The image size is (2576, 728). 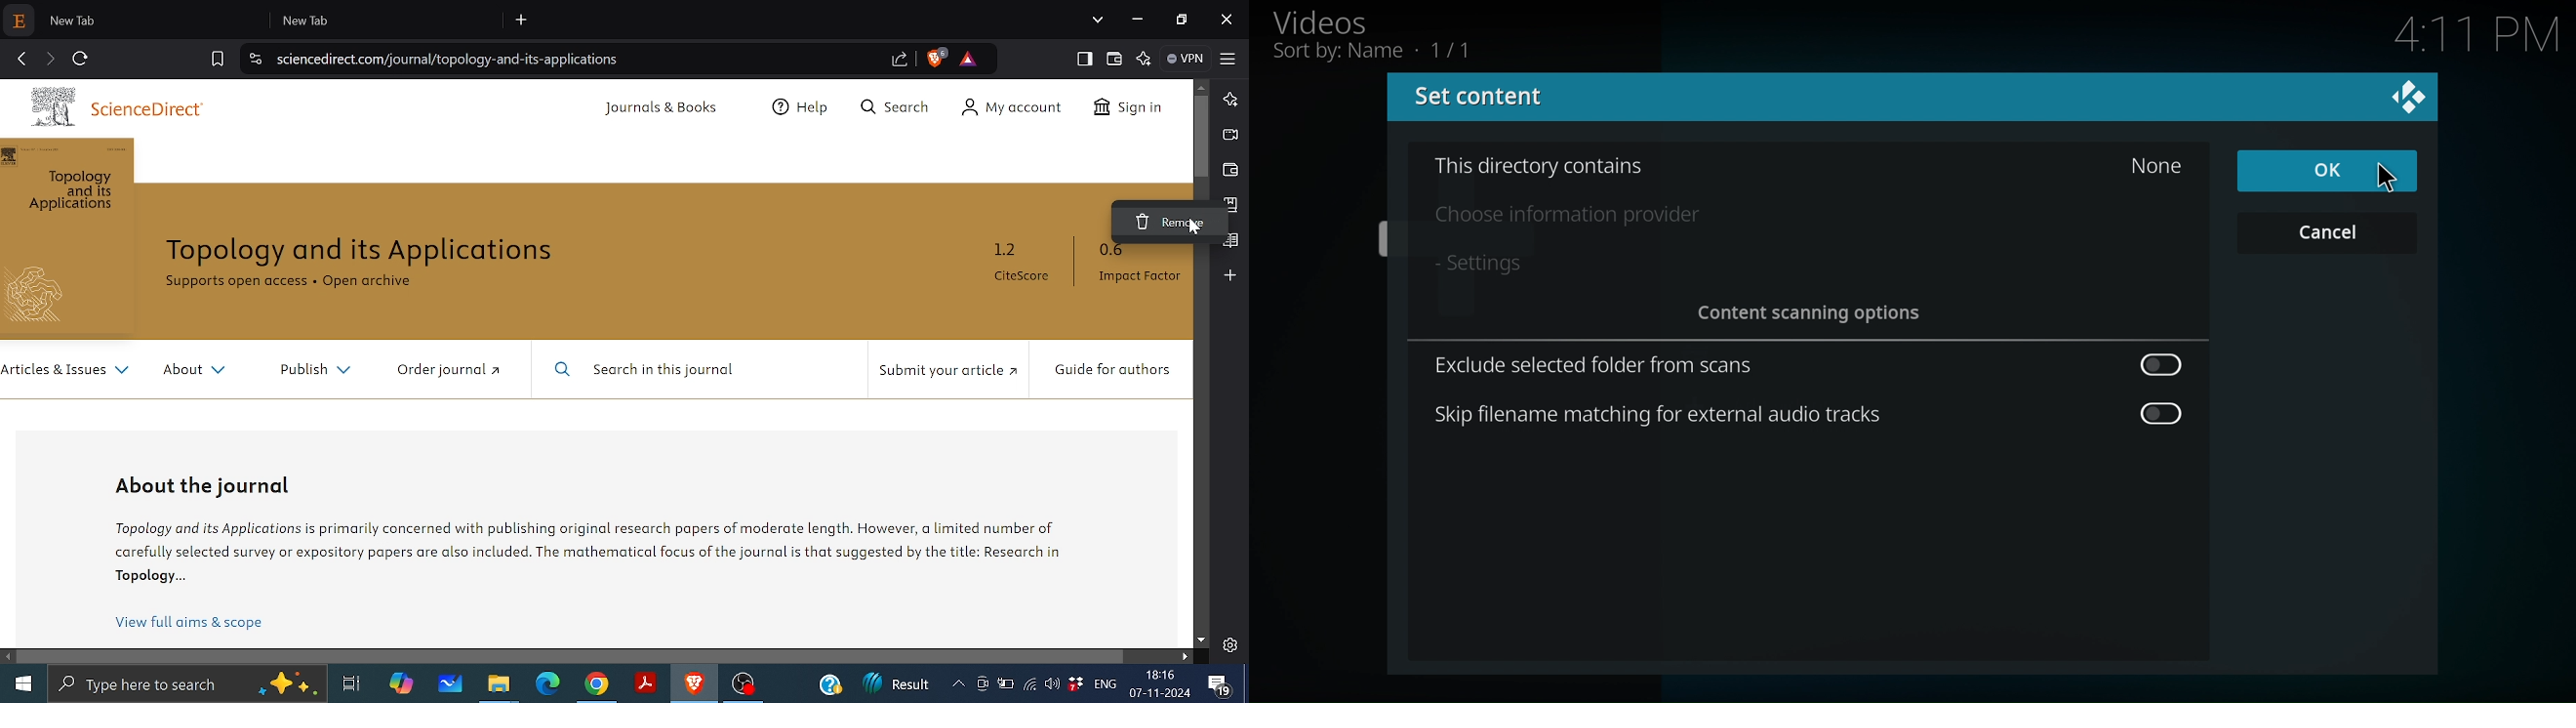 What do you see at coordinates (1202, 640) in the screenshot?
I see `Move down` at bounding box center [1202, 640].